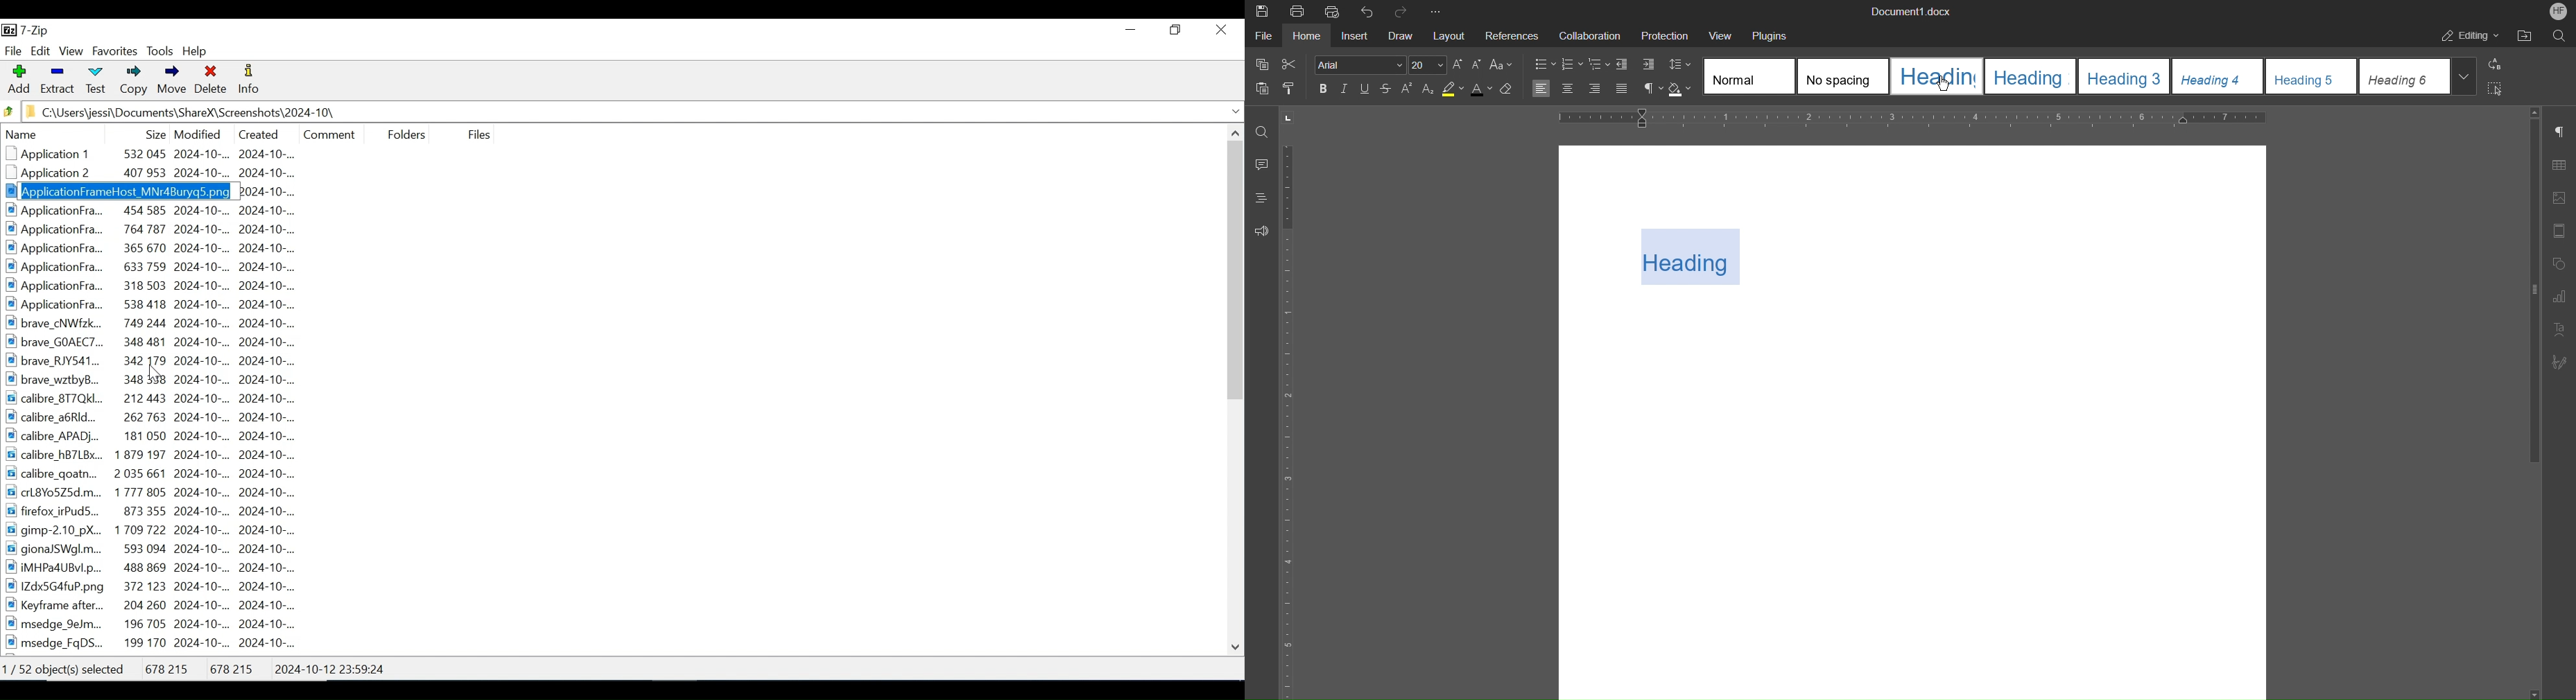  Describe the element at coordinates (1401, 11) in the screenshot. I see `Redo` at that location.